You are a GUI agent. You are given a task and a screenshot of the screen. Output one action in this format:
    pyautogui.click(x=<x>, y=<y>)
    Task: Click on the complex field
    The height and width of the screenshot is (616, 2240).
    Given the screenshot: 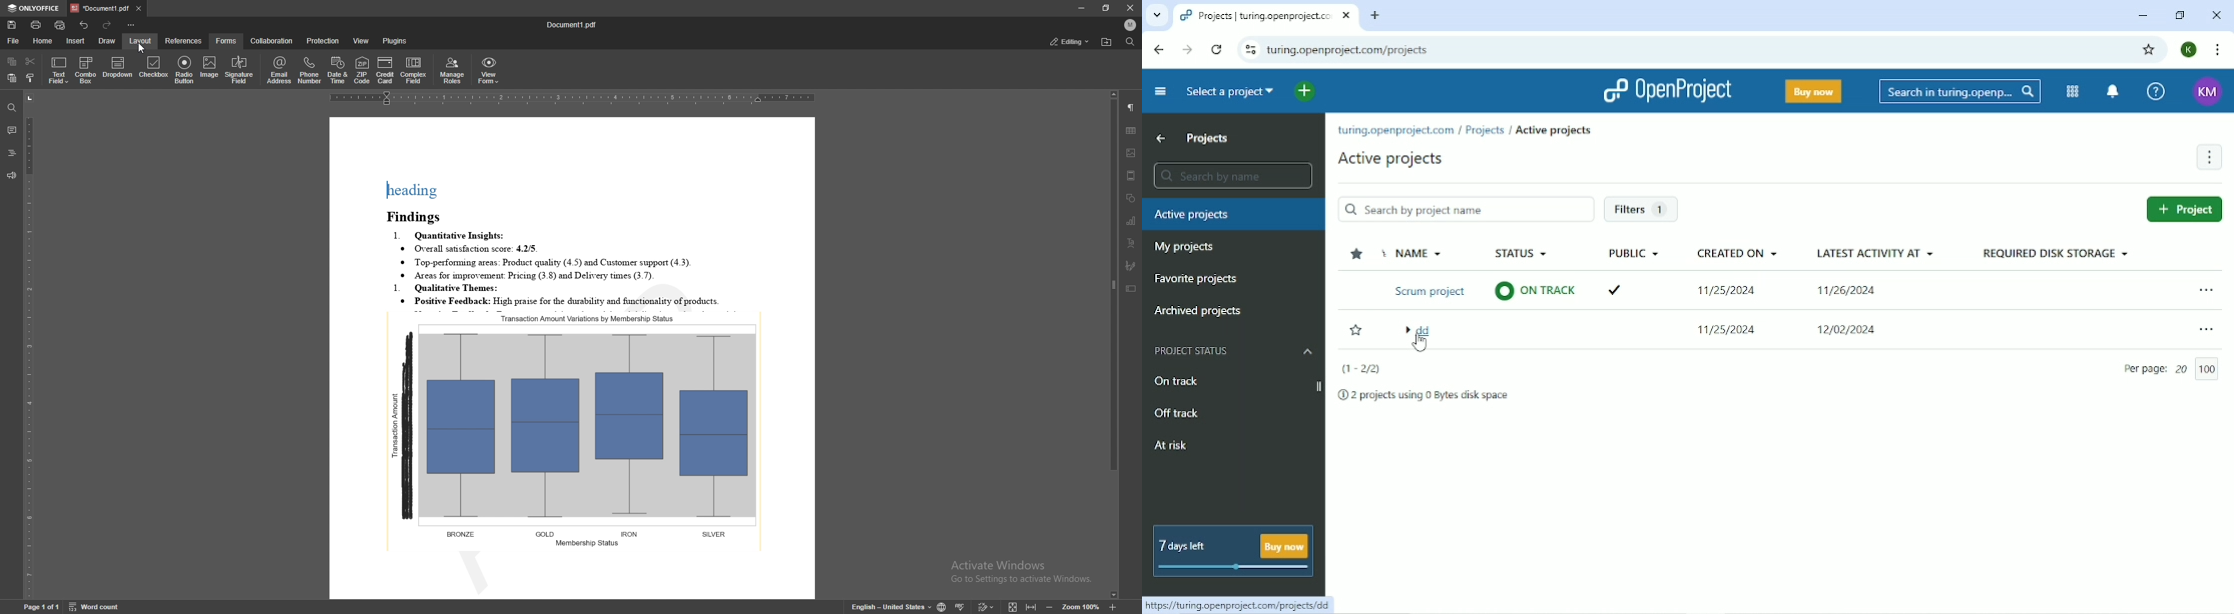 What is the action you would take?
    pyautogui.click(x=414, y=70)
    